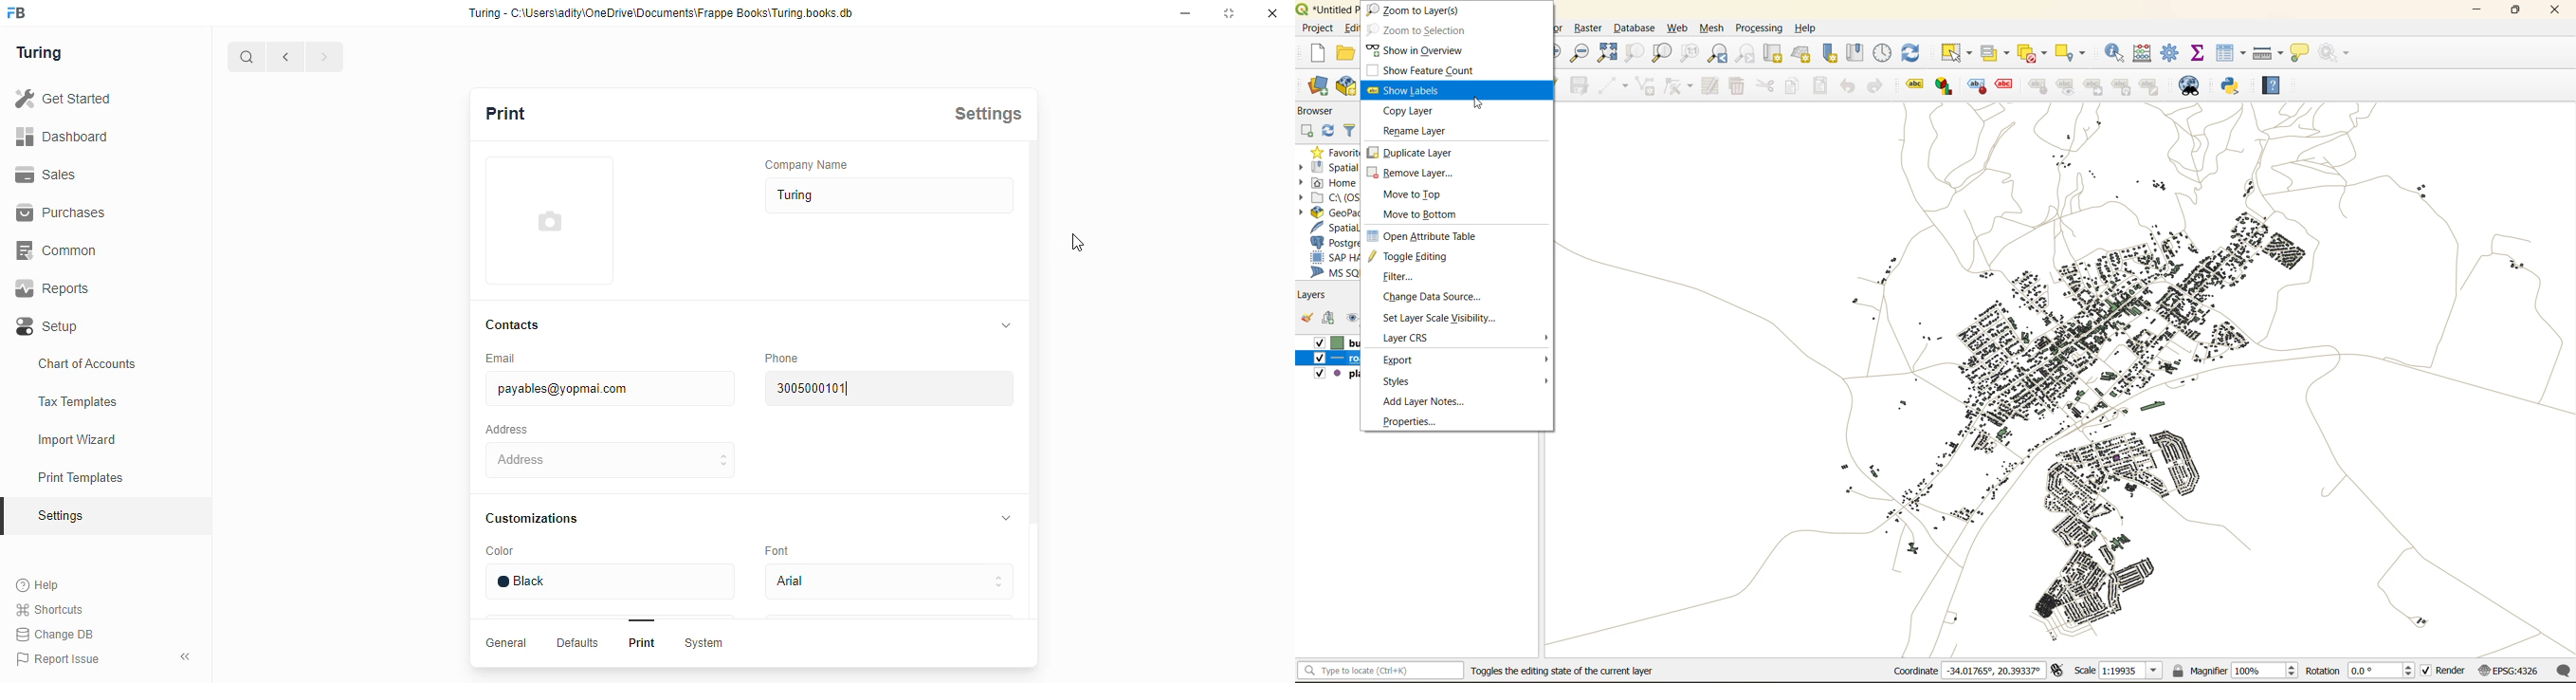 This screenshot has height=700, width=2576. What do you see at coordinates (575, 643) in the screenshot?
I see `Defaults` at bounding box center [575, 643].